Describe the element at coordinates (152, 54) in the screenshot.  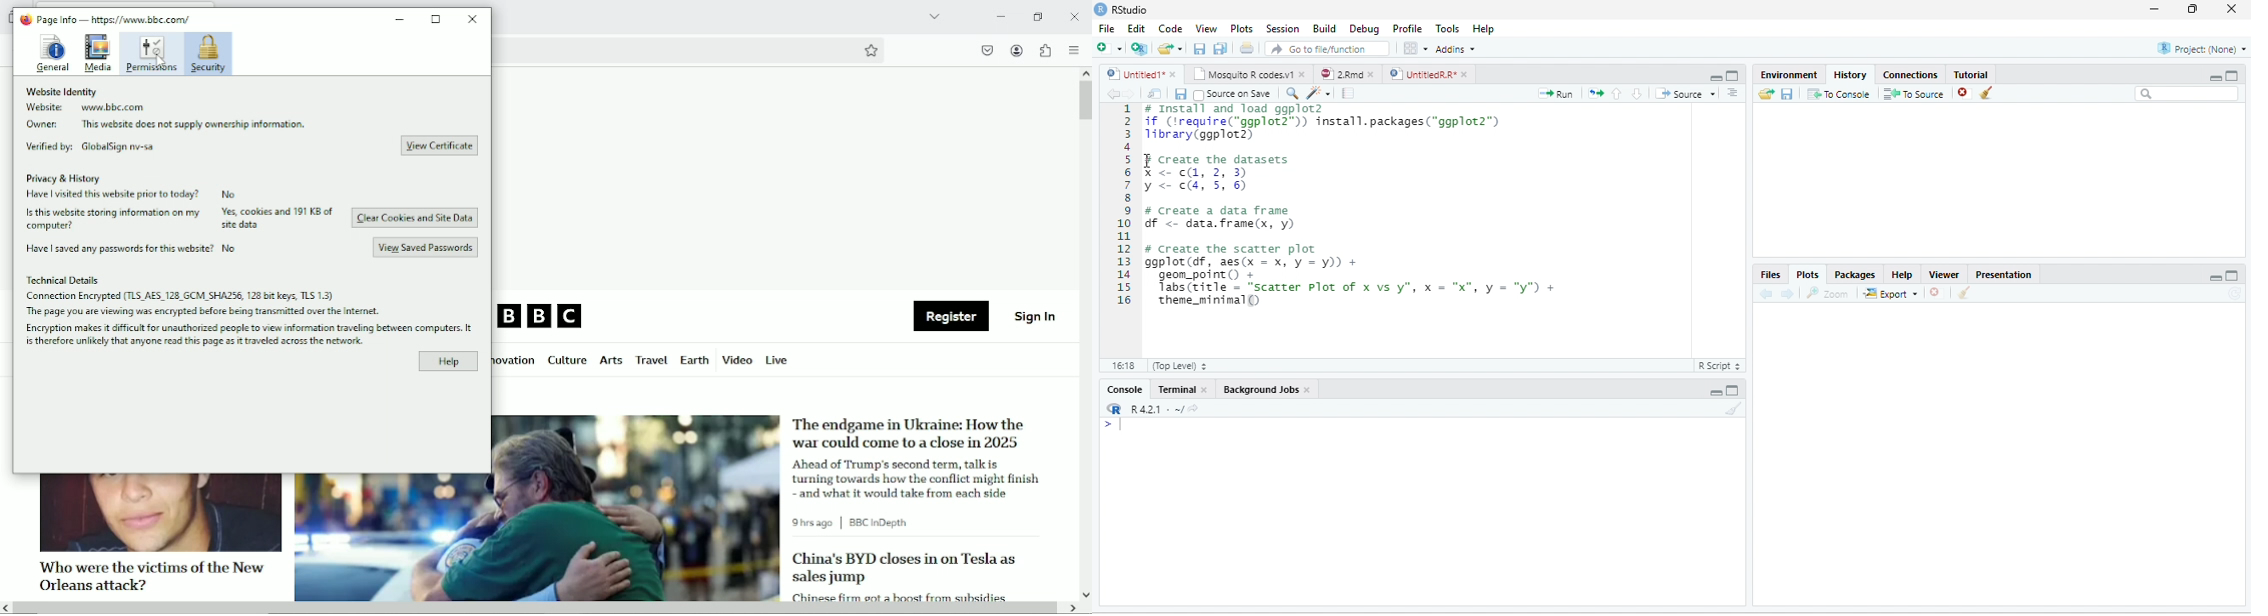
I see `Permissions` at that location.